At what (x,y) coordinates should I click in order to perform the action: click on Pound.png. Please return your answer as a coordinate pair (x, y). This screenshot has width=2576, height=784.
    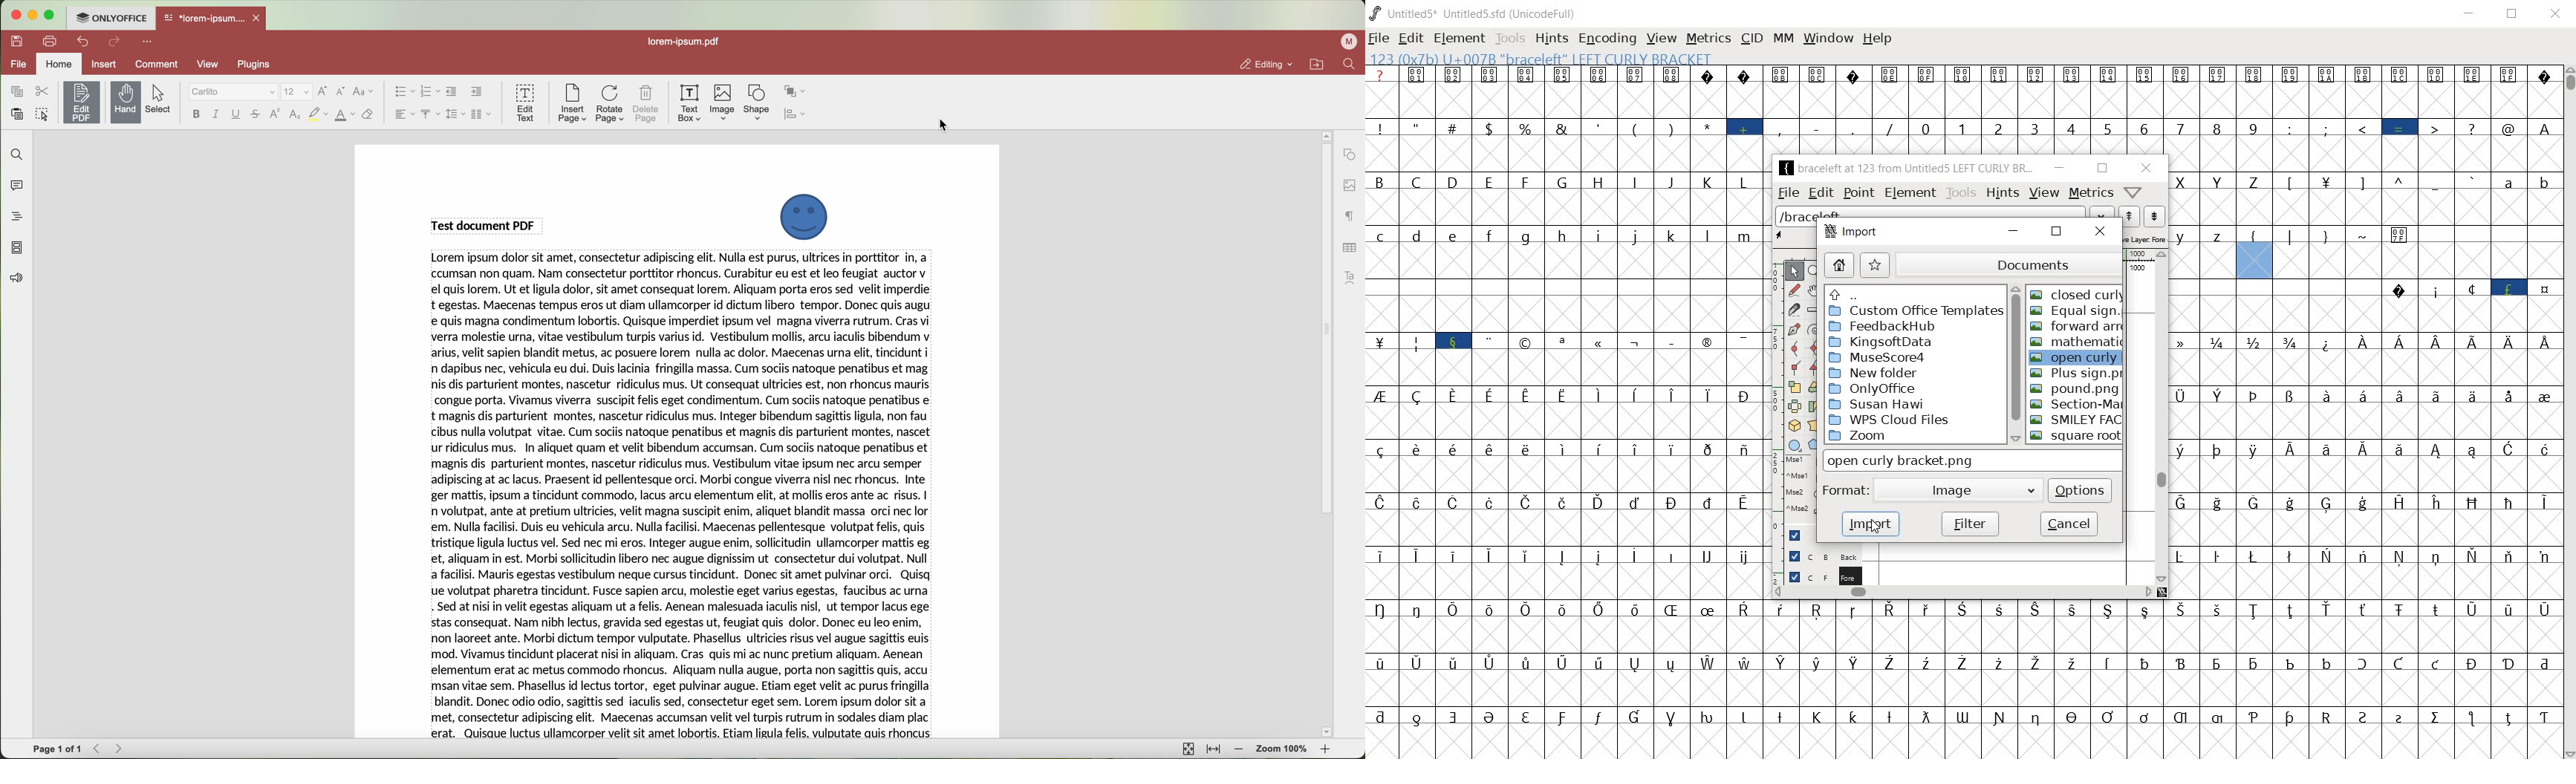
    Looking at the image, I should click on (2078, 388).